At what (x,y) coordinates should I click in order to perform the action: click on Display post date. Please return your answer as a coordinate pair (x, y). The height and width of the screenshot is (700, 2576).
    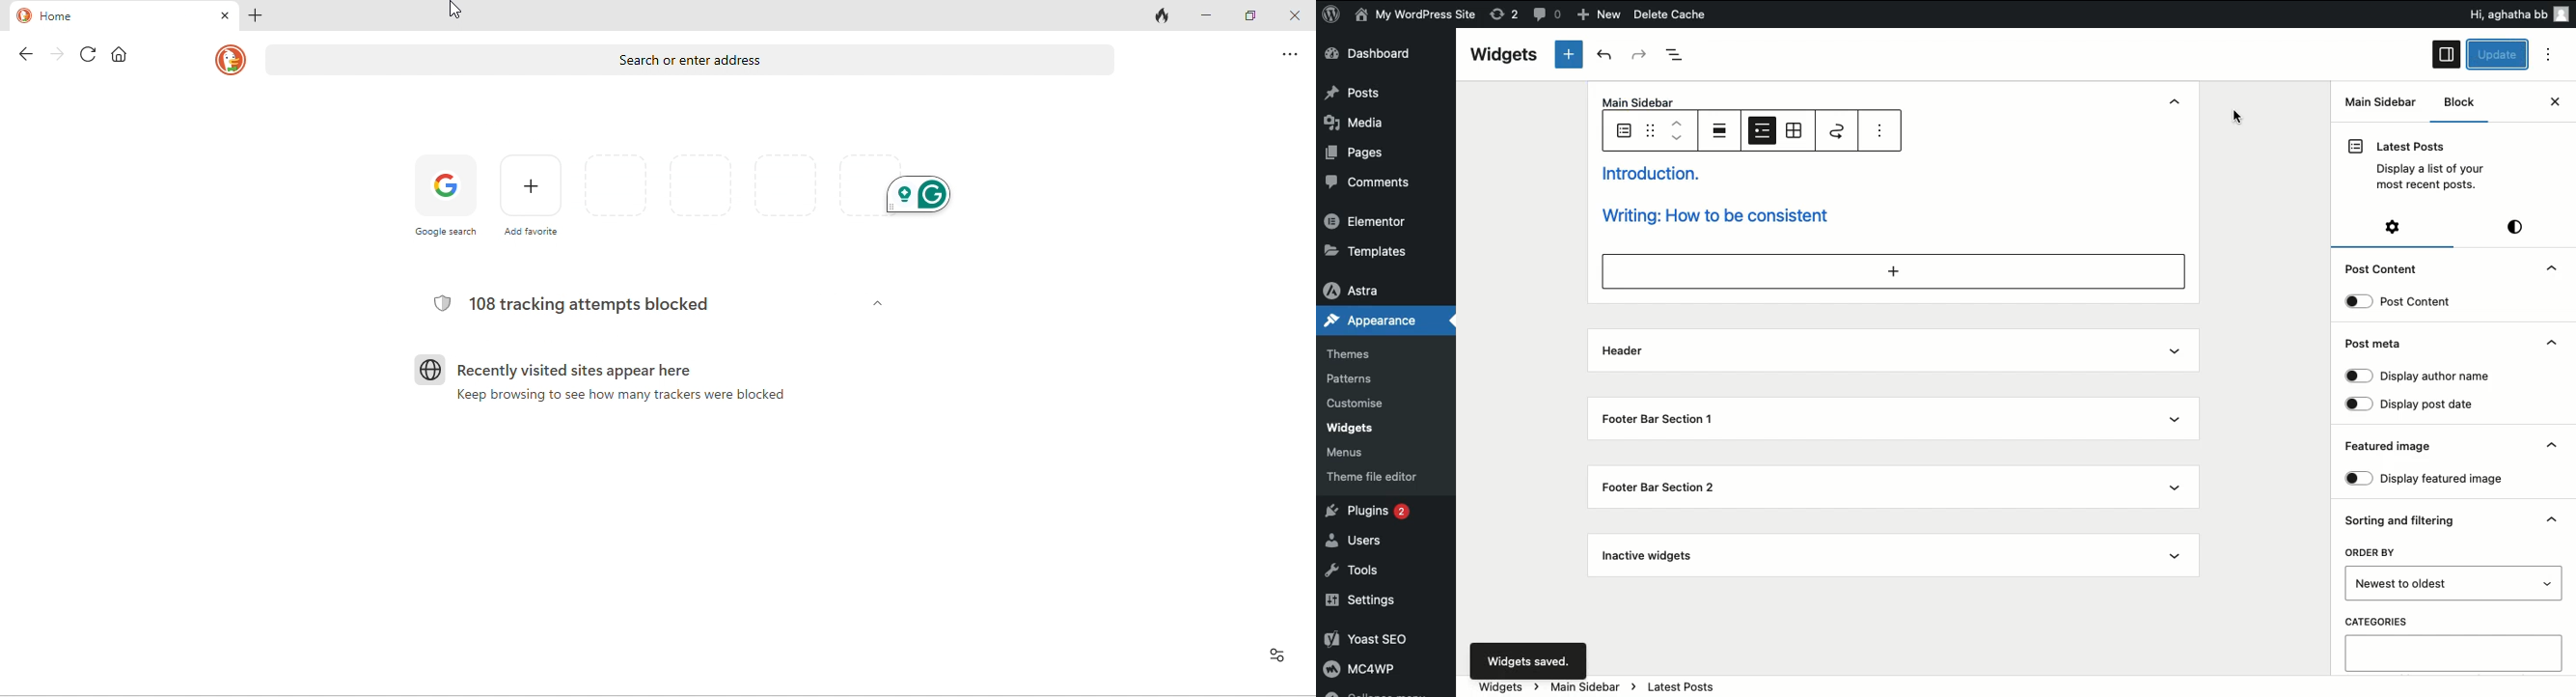
    Looking at the image, I should click on (2410, 405).